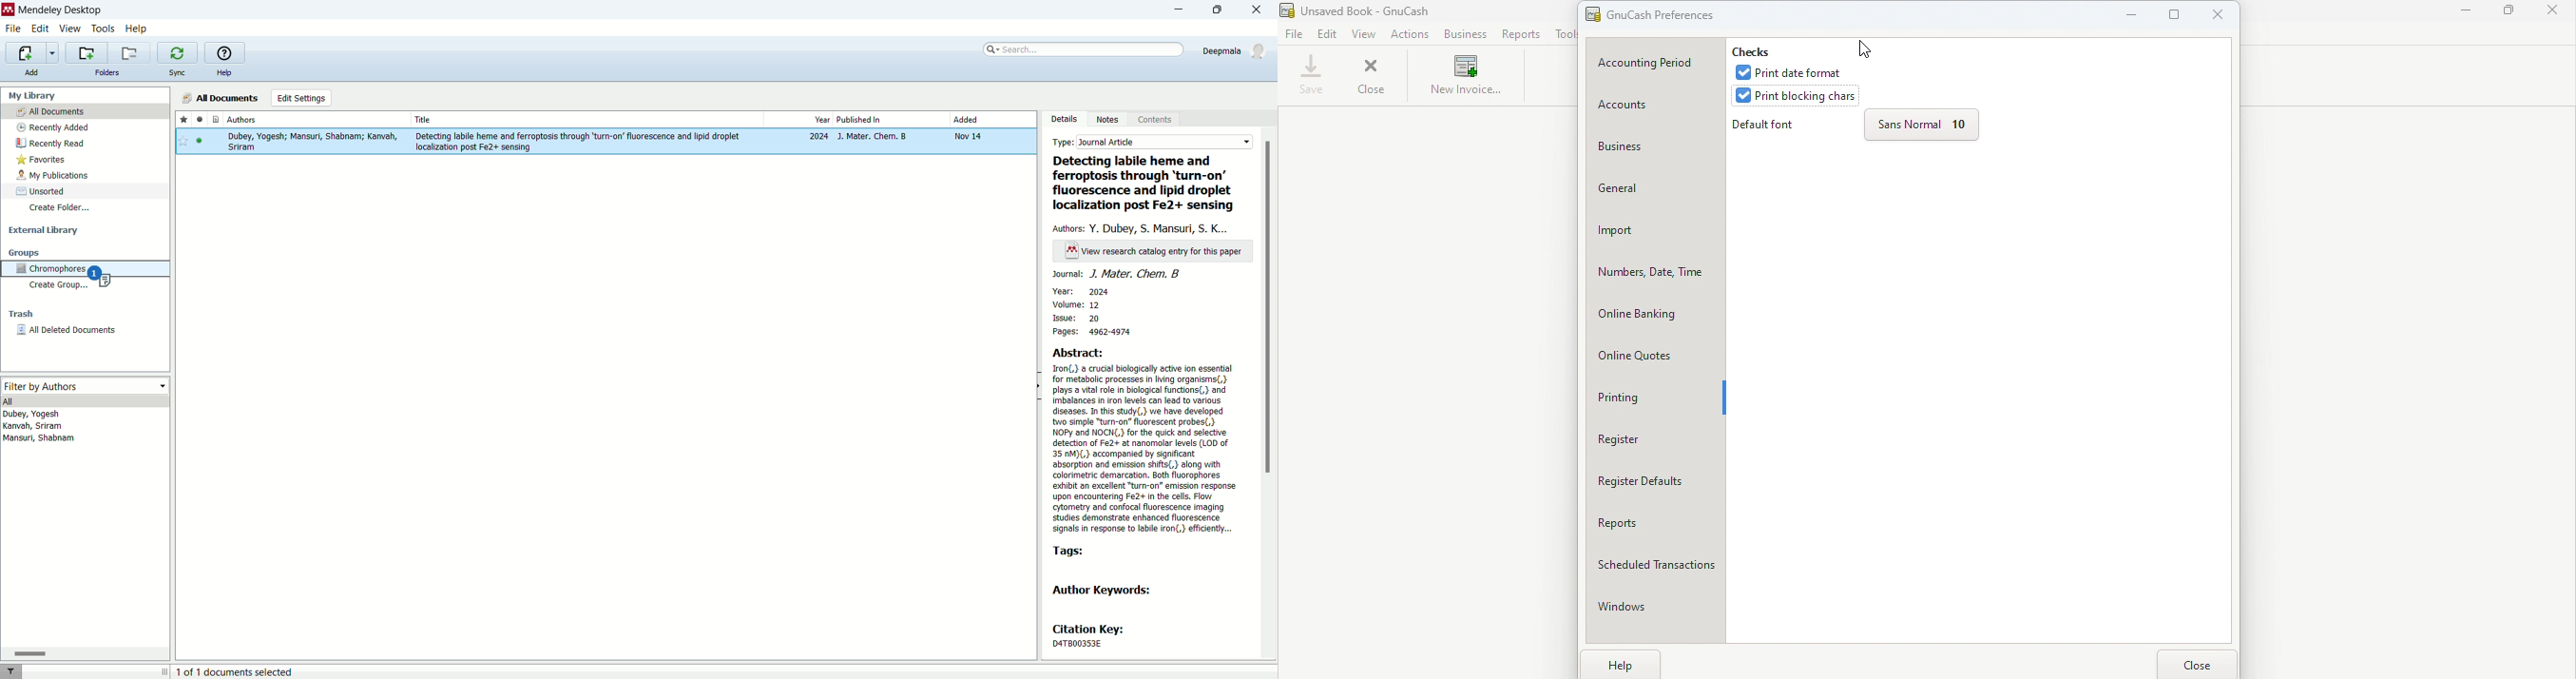 This screenshot has height=700, width=2576. What do you see at coordinates (220, 98) in the screenshot?
I see `all documents` at bounding box center [220, 98].